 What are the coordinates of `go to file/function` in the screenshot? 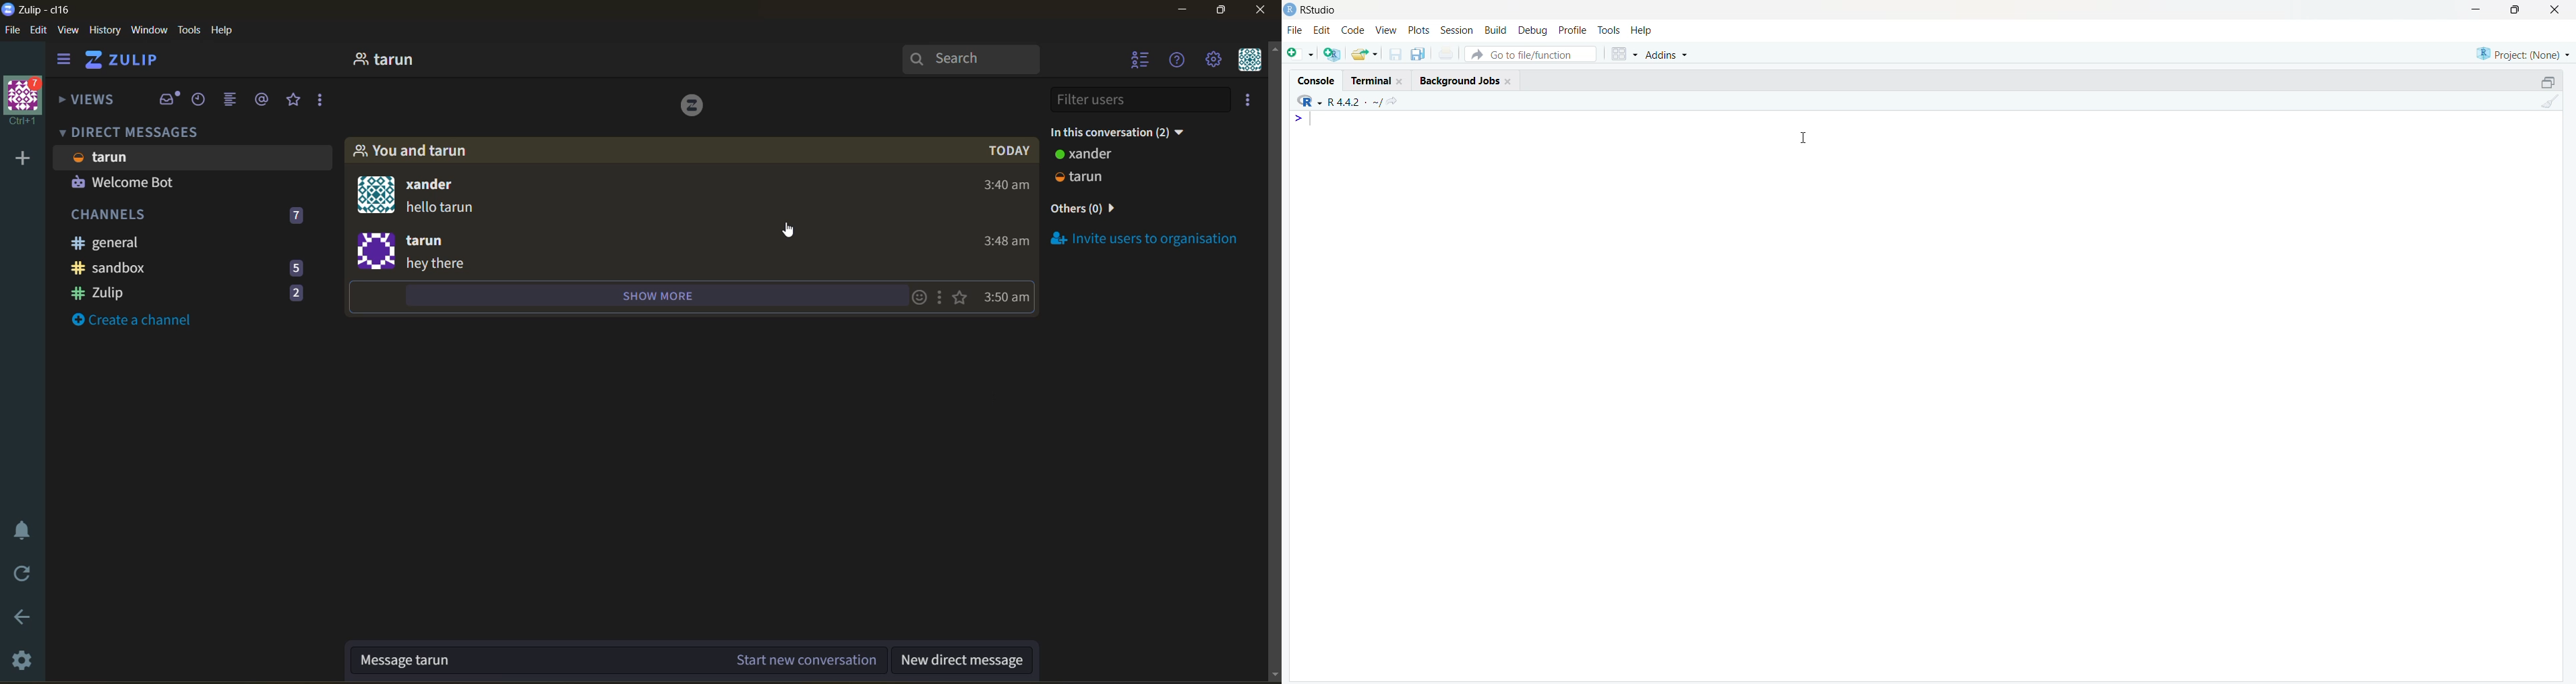 It's located at (1532, 54).